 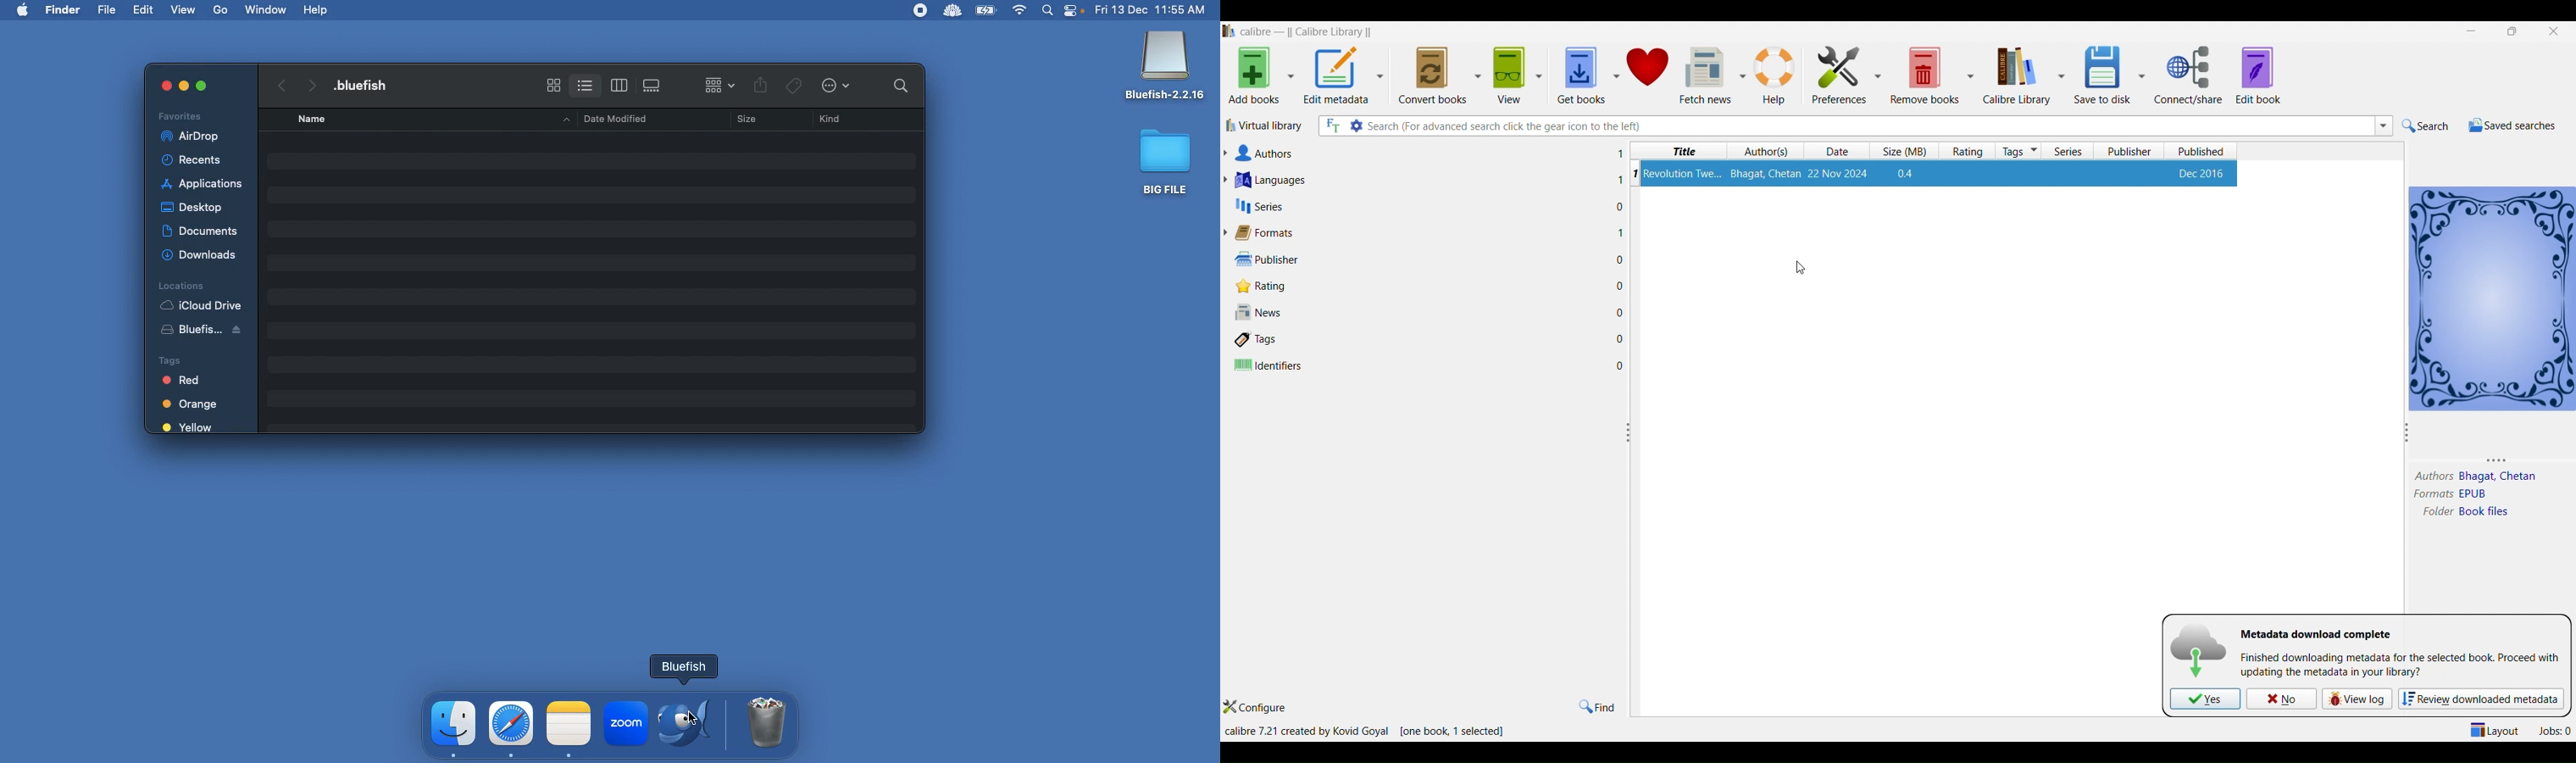 I want to click on yellow, so click(x=189, y=428).